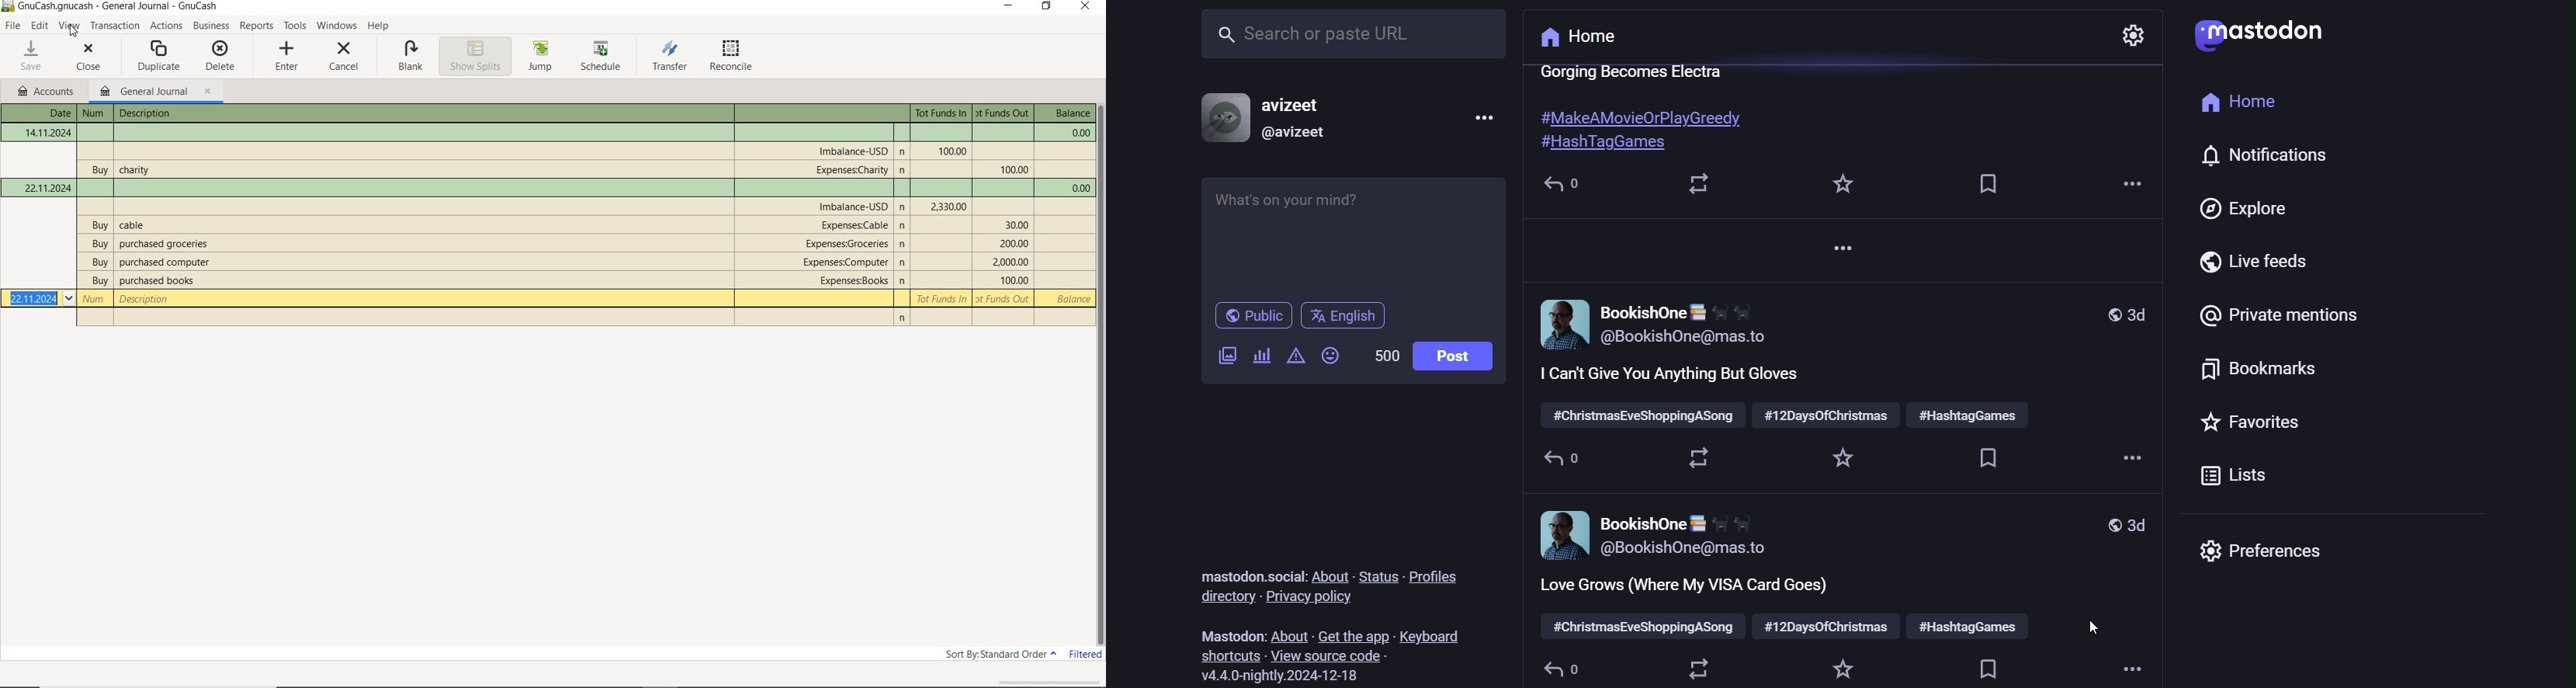  What do you see at coordinates (1968, 628) in the screenshot?
I see `#HashtagGames` at bounding box center [1968, 628].